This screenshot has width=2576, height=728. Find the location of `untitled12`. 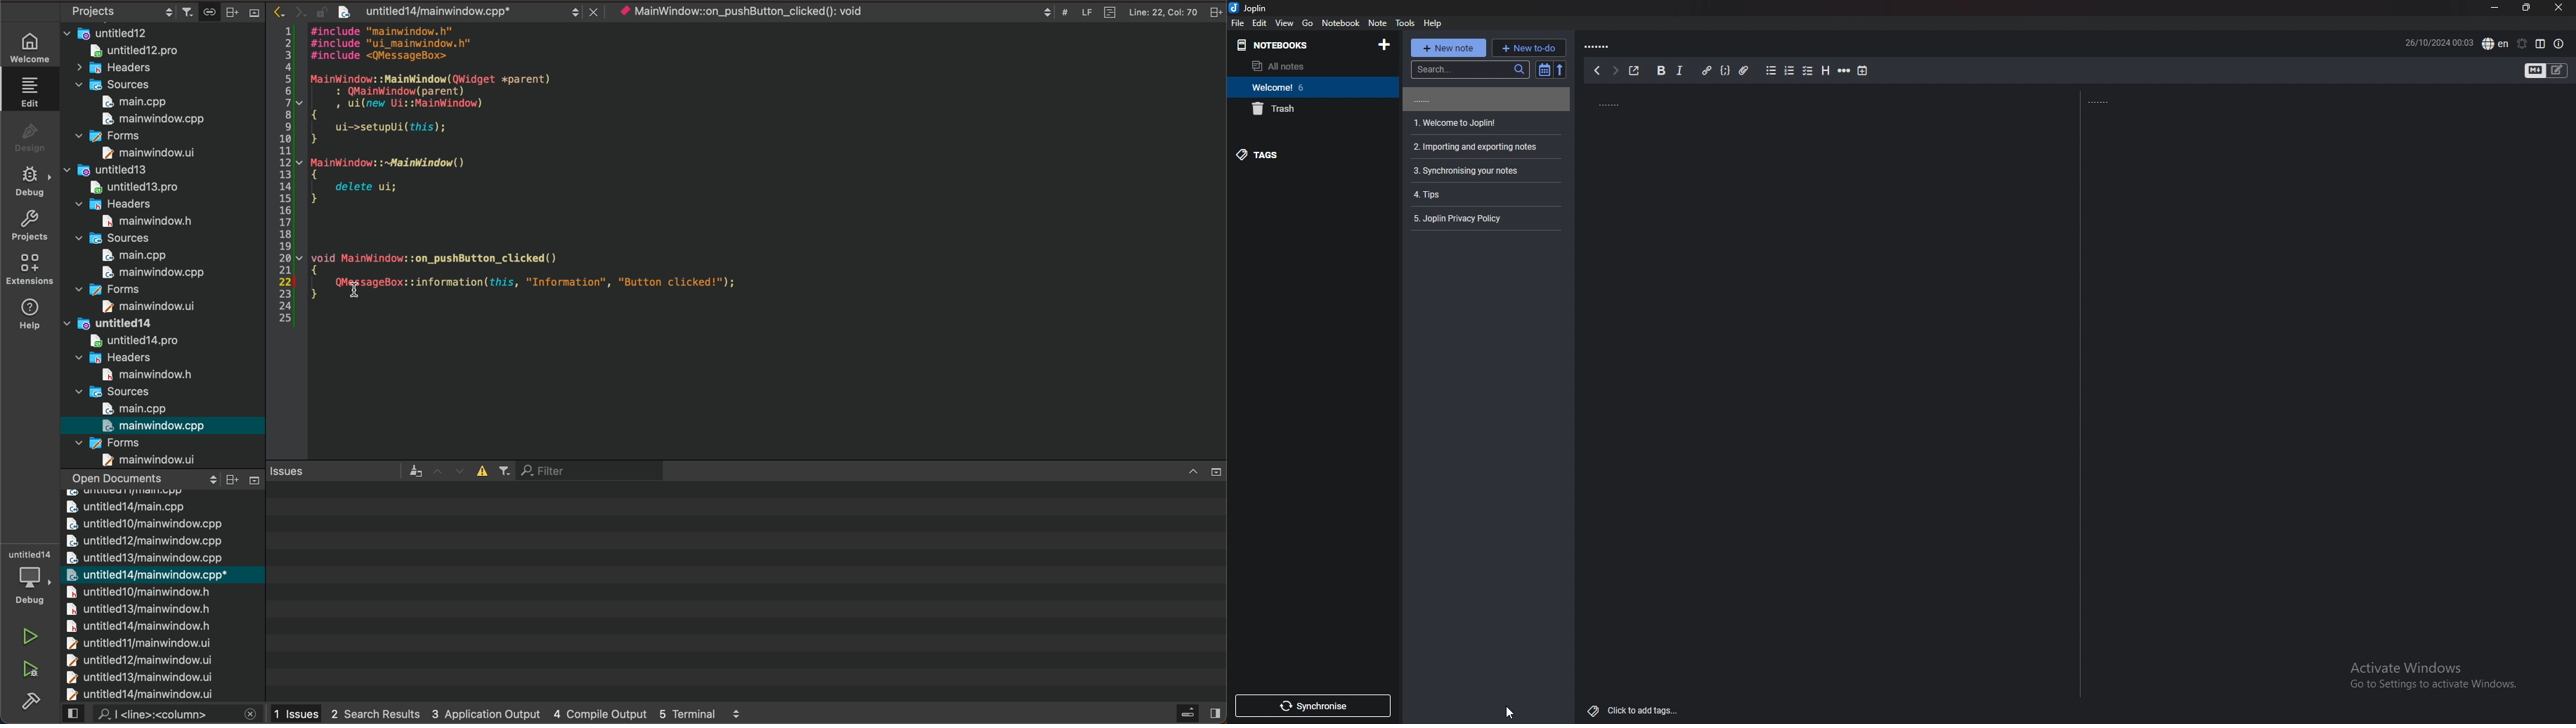

untitled12 is located at coordinates (164, 32).